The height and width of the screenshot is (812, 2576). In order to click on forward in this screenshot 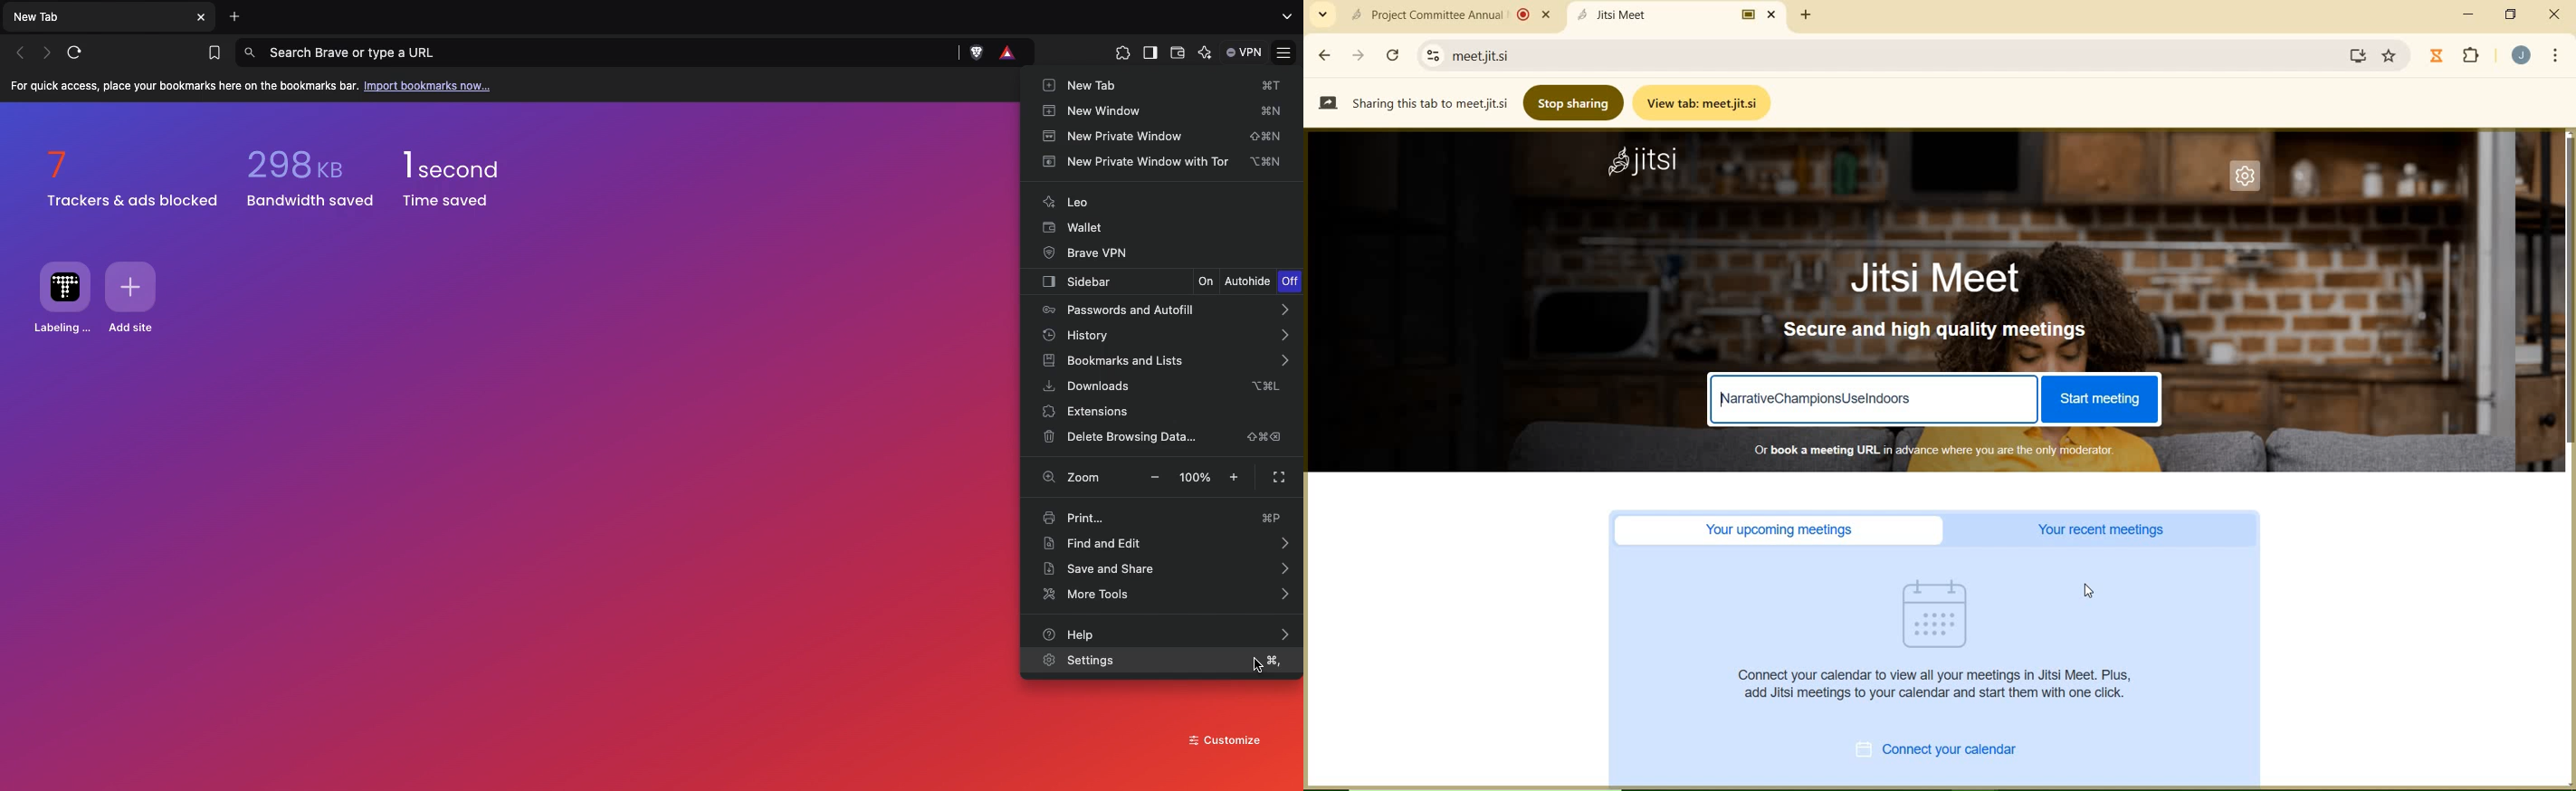, I will do `click(1359, 56)`.